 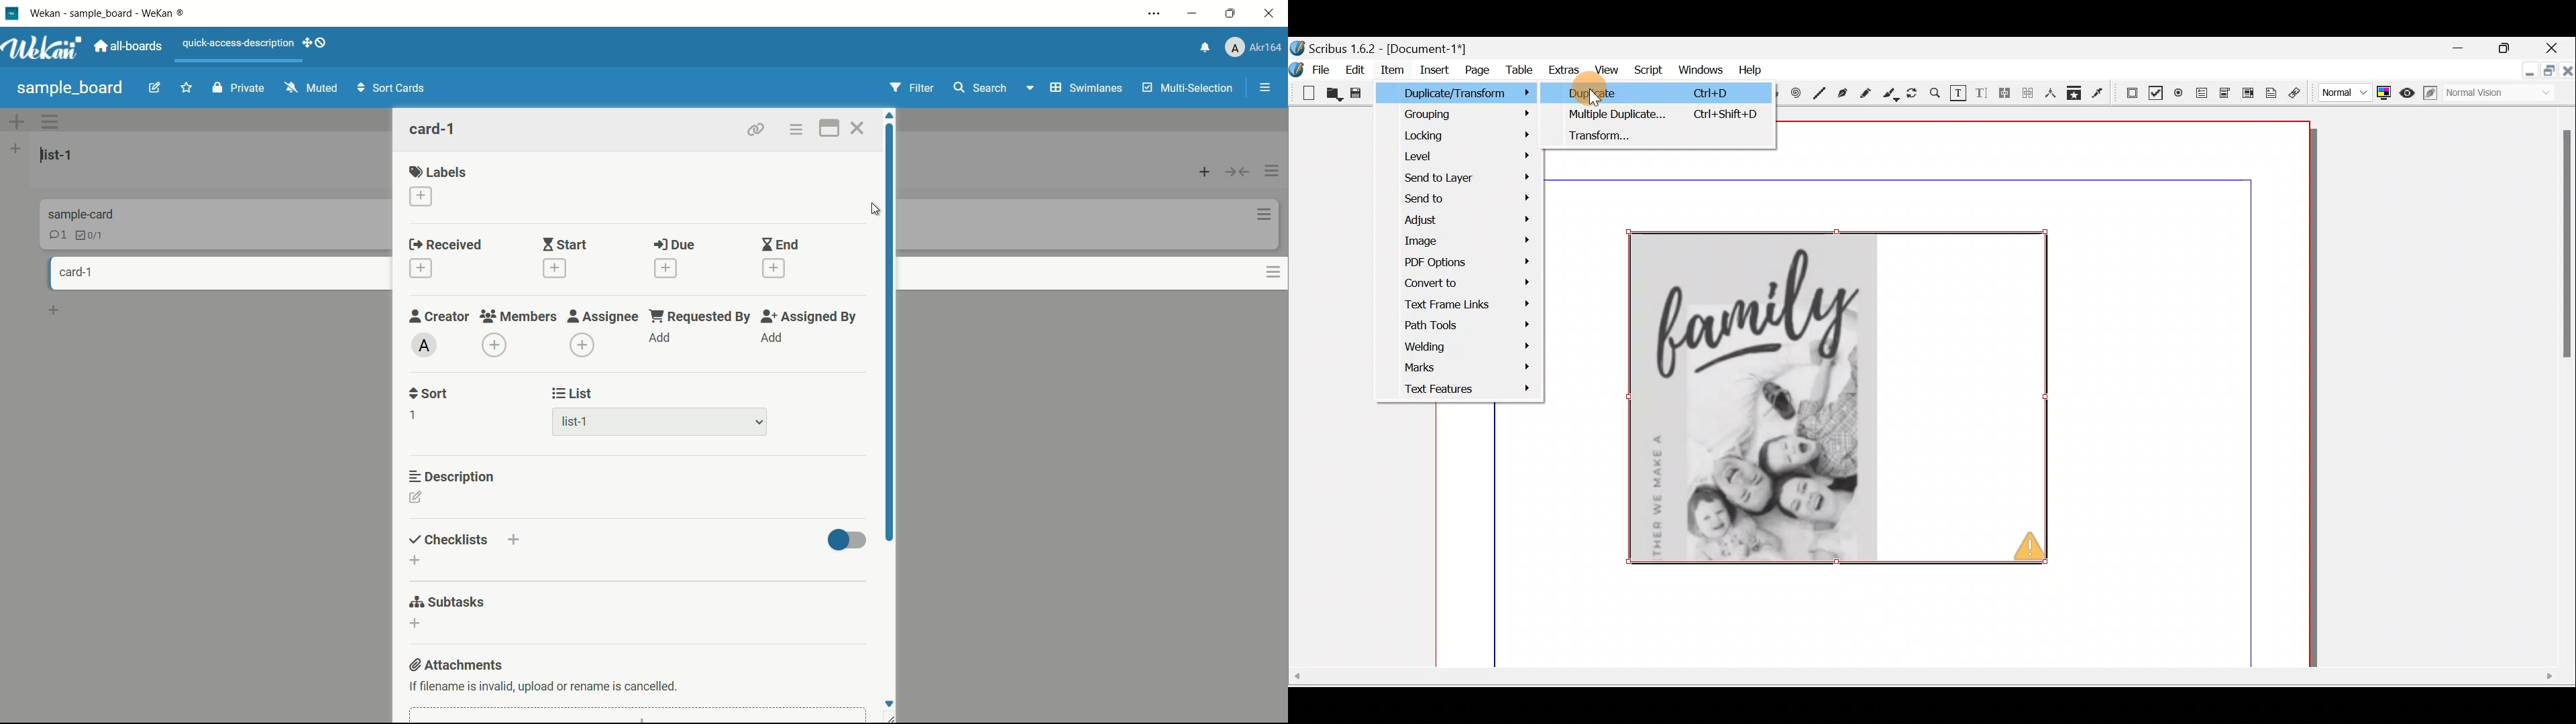 I want to click on Duplicate, so click(x=1668, y=117).